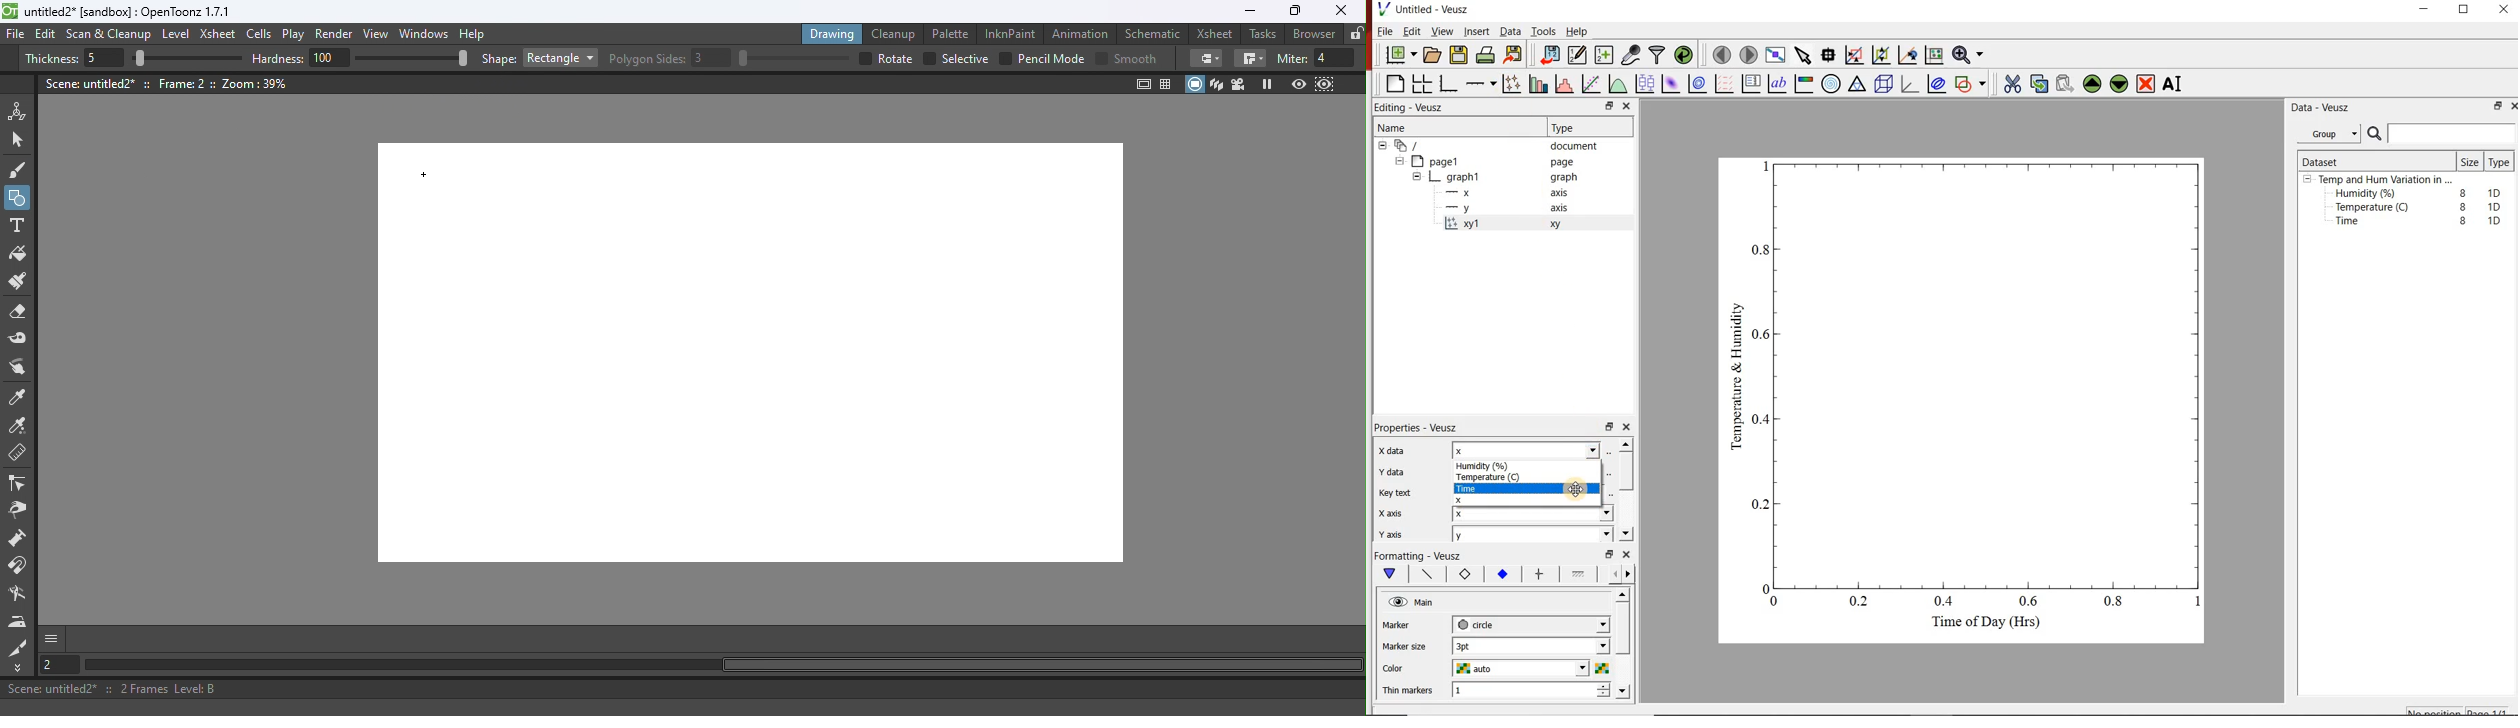 Image resolution: width=2520 pixels, height=728 pixels. I want to click on Set the current frame, so click(57, 664).